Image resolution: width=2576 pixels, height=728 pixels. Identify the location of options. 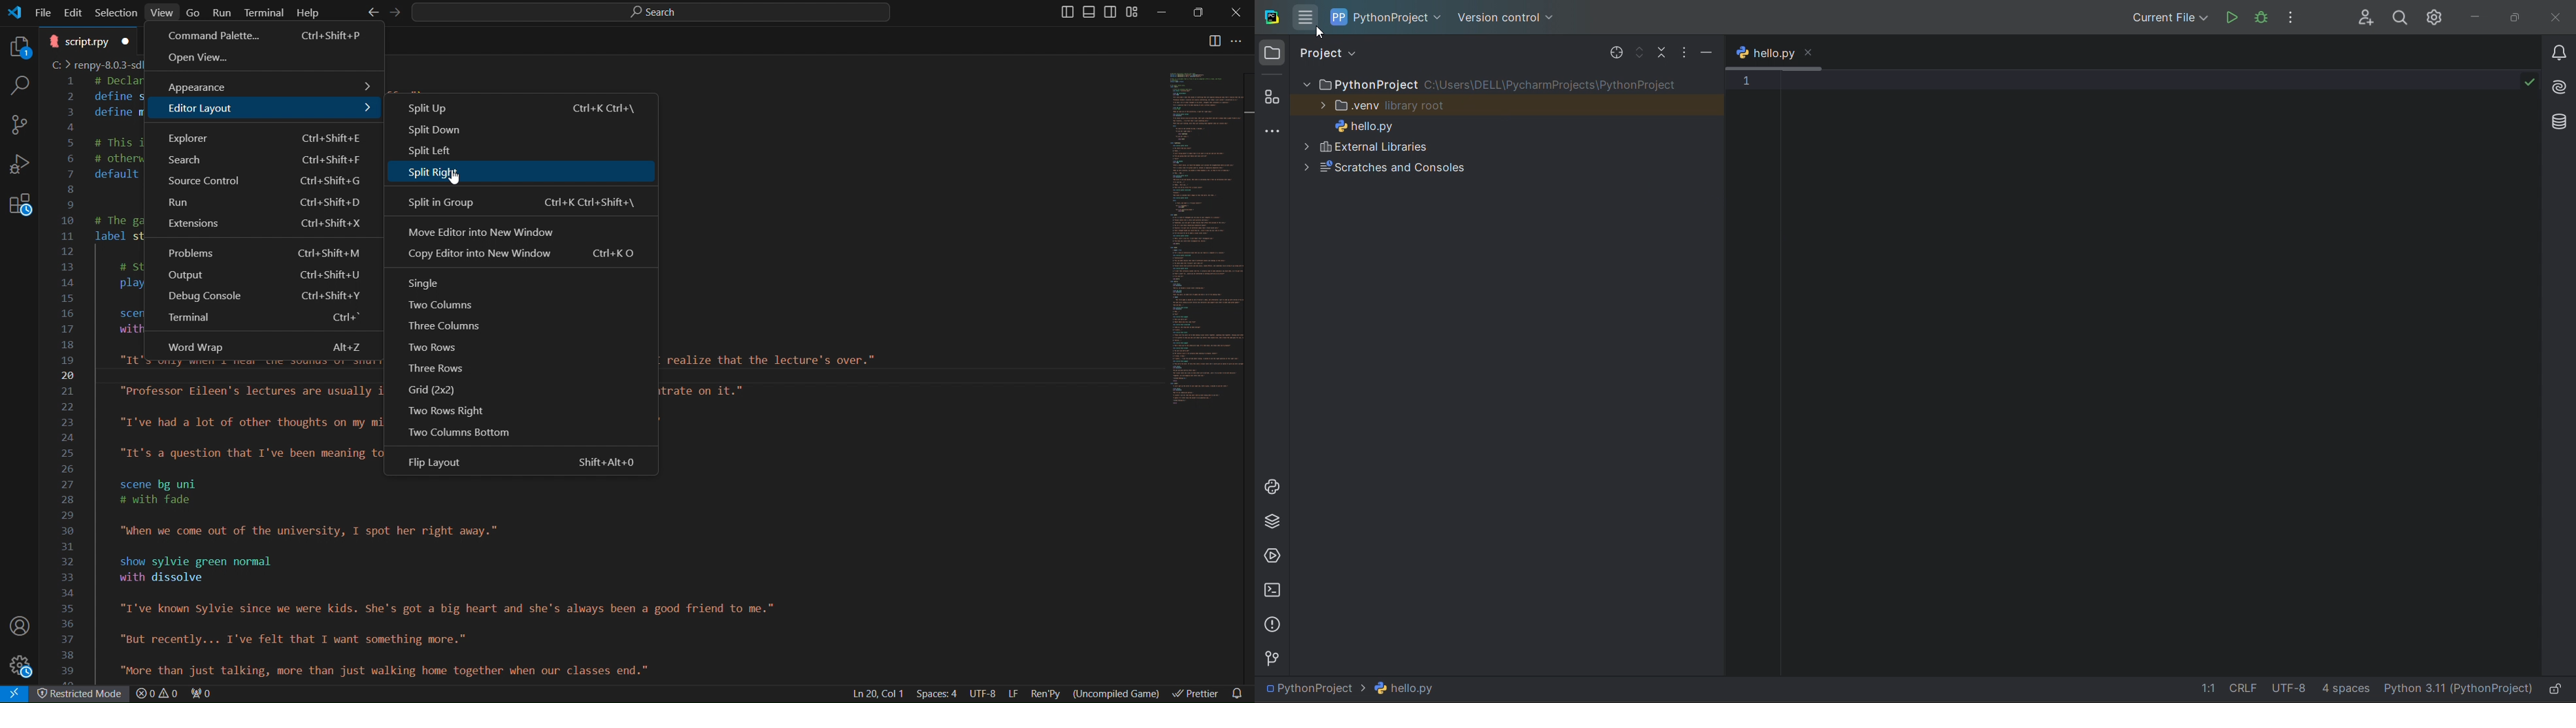
(1688, 53).